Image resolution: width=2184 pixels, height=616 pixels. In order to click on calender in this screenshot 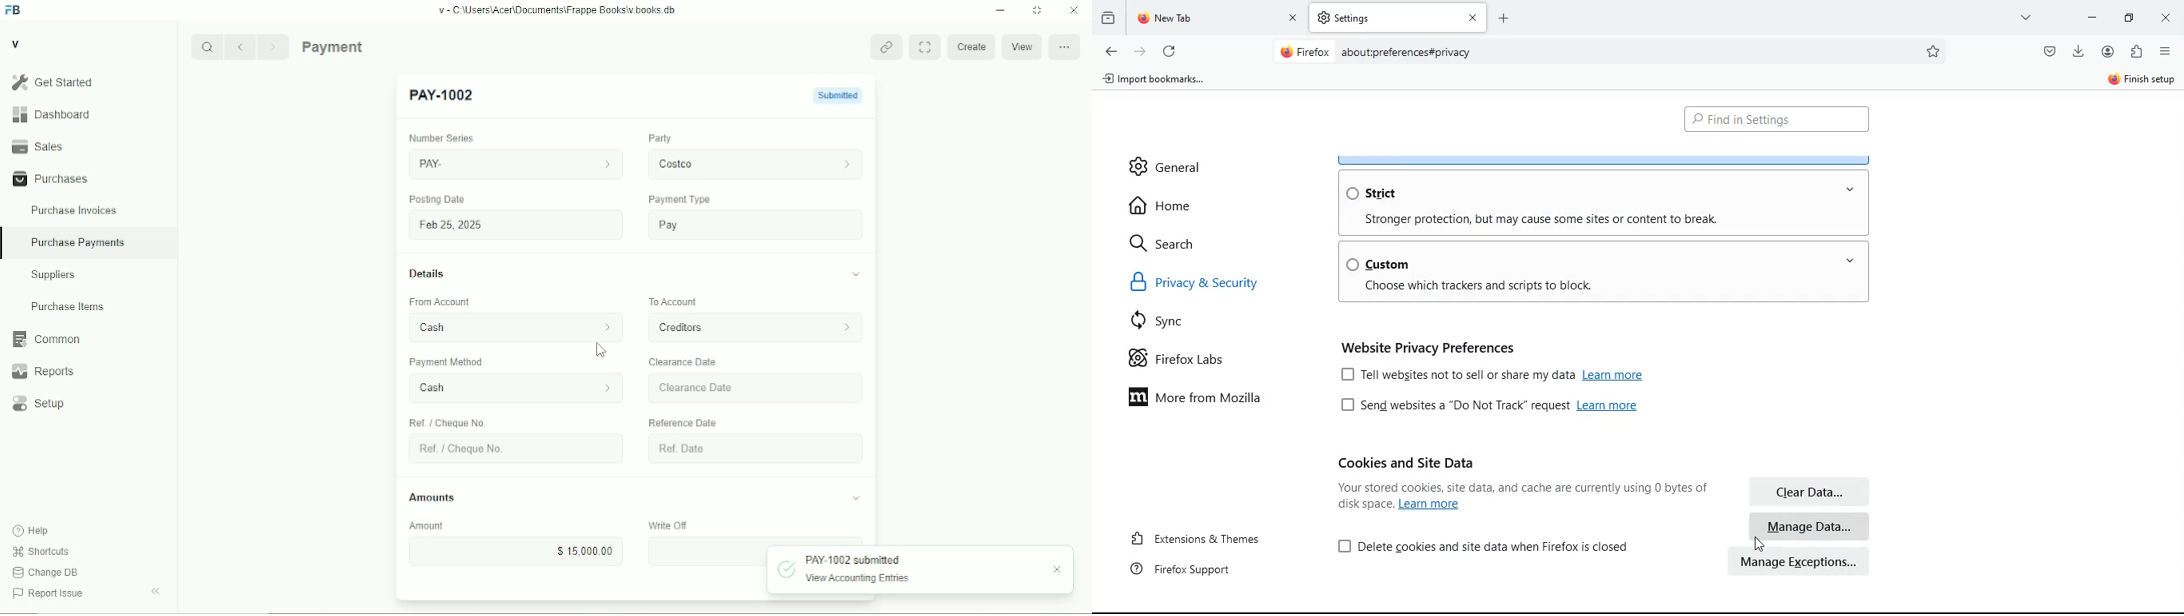, I will do `click(843, 386)`.